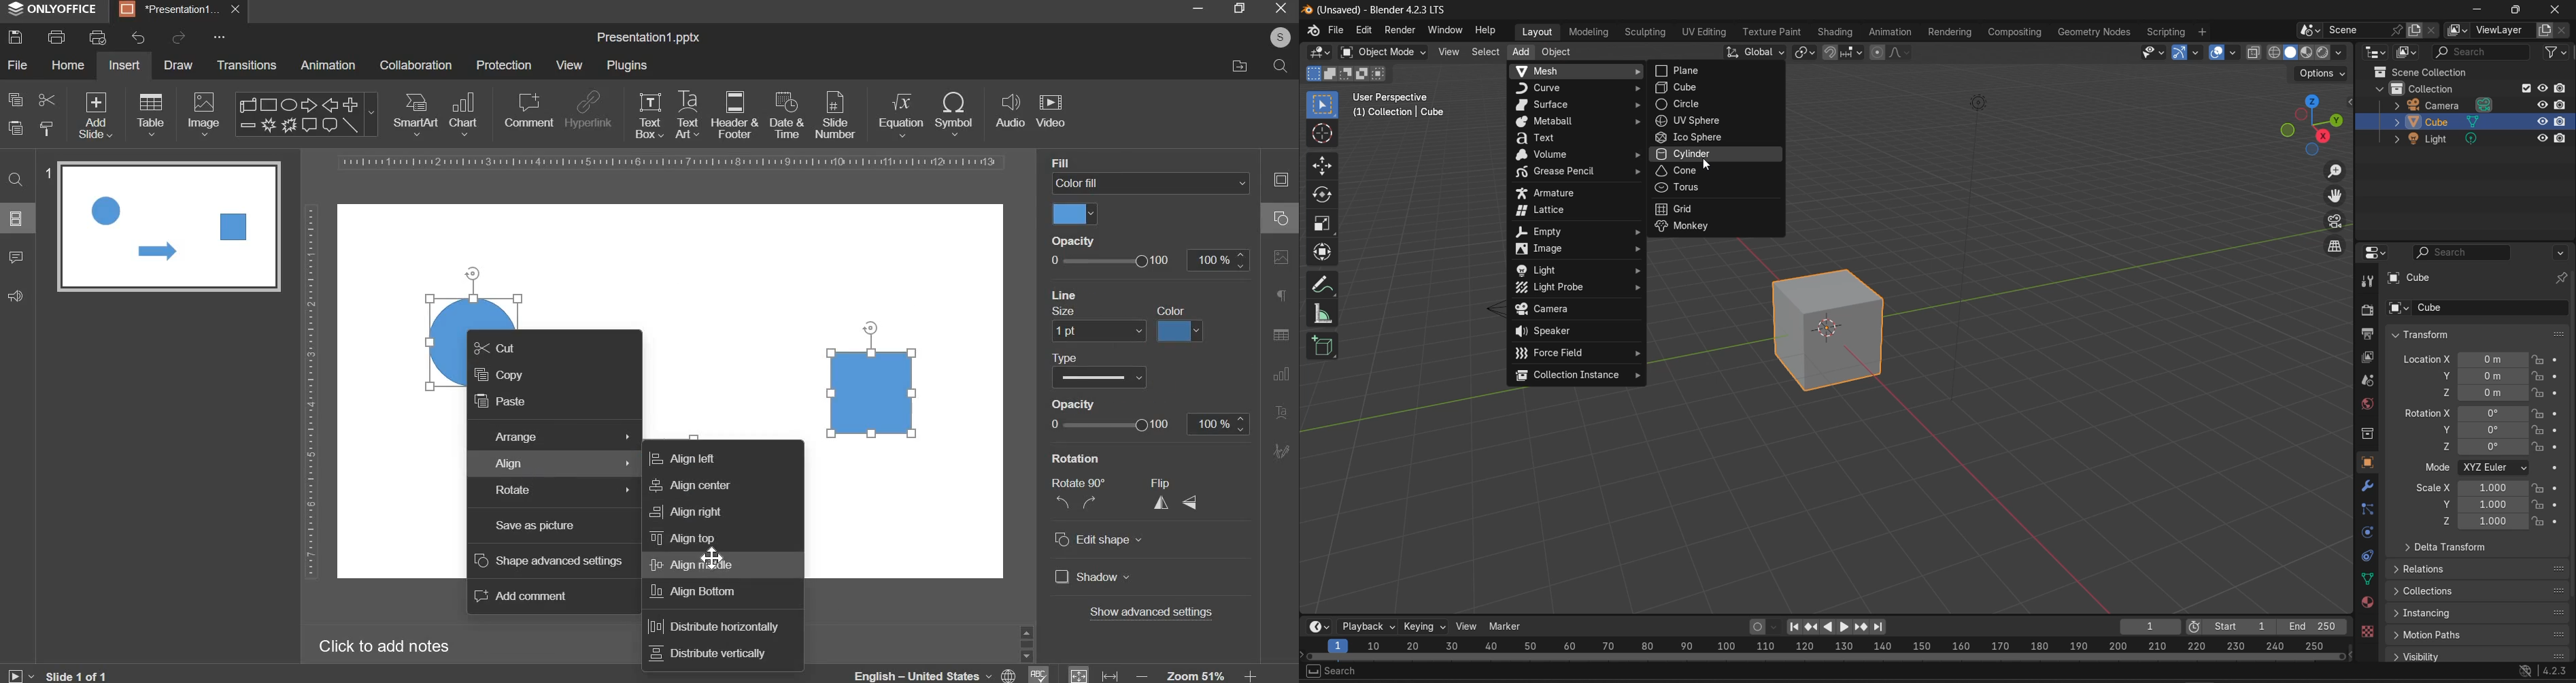  What do you see at coordinates (1068, 356) in the screenshot?
I see `type` at bounding box center [1068, 356].